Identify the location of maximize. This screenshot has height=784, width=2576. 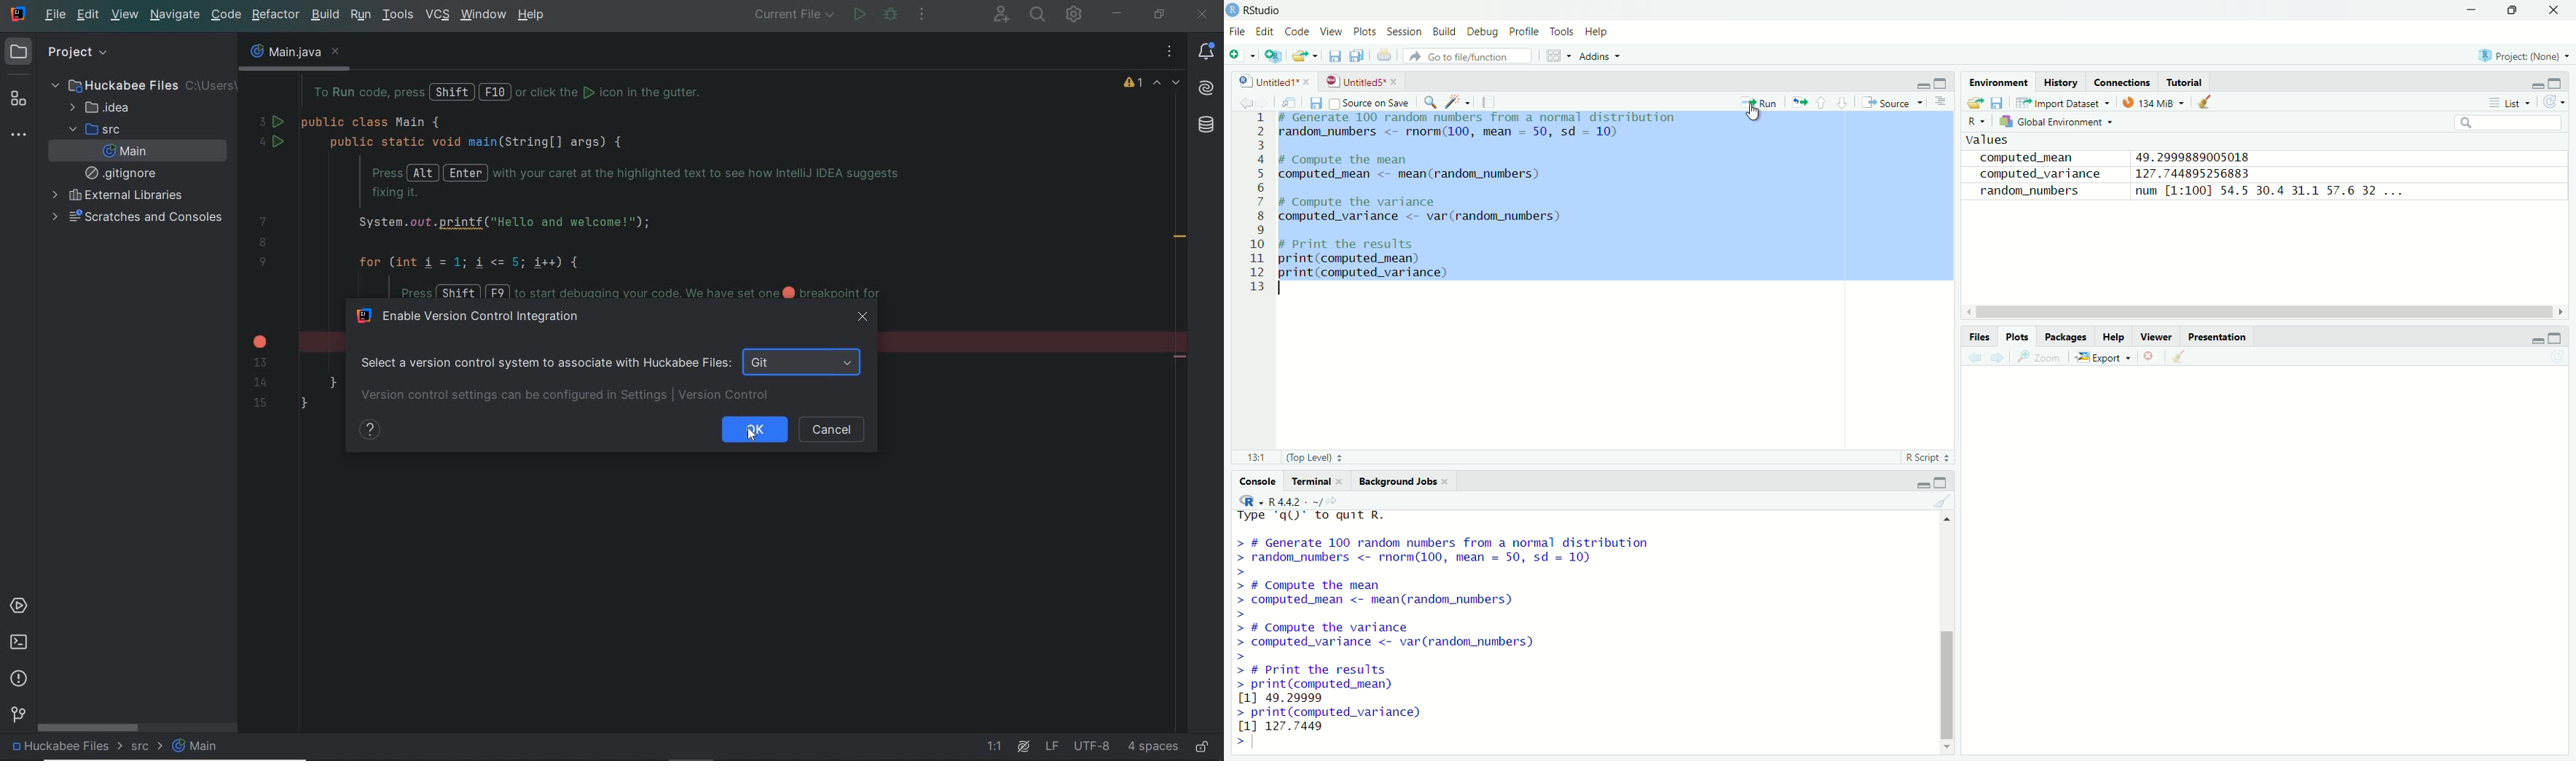
(2562, 83).